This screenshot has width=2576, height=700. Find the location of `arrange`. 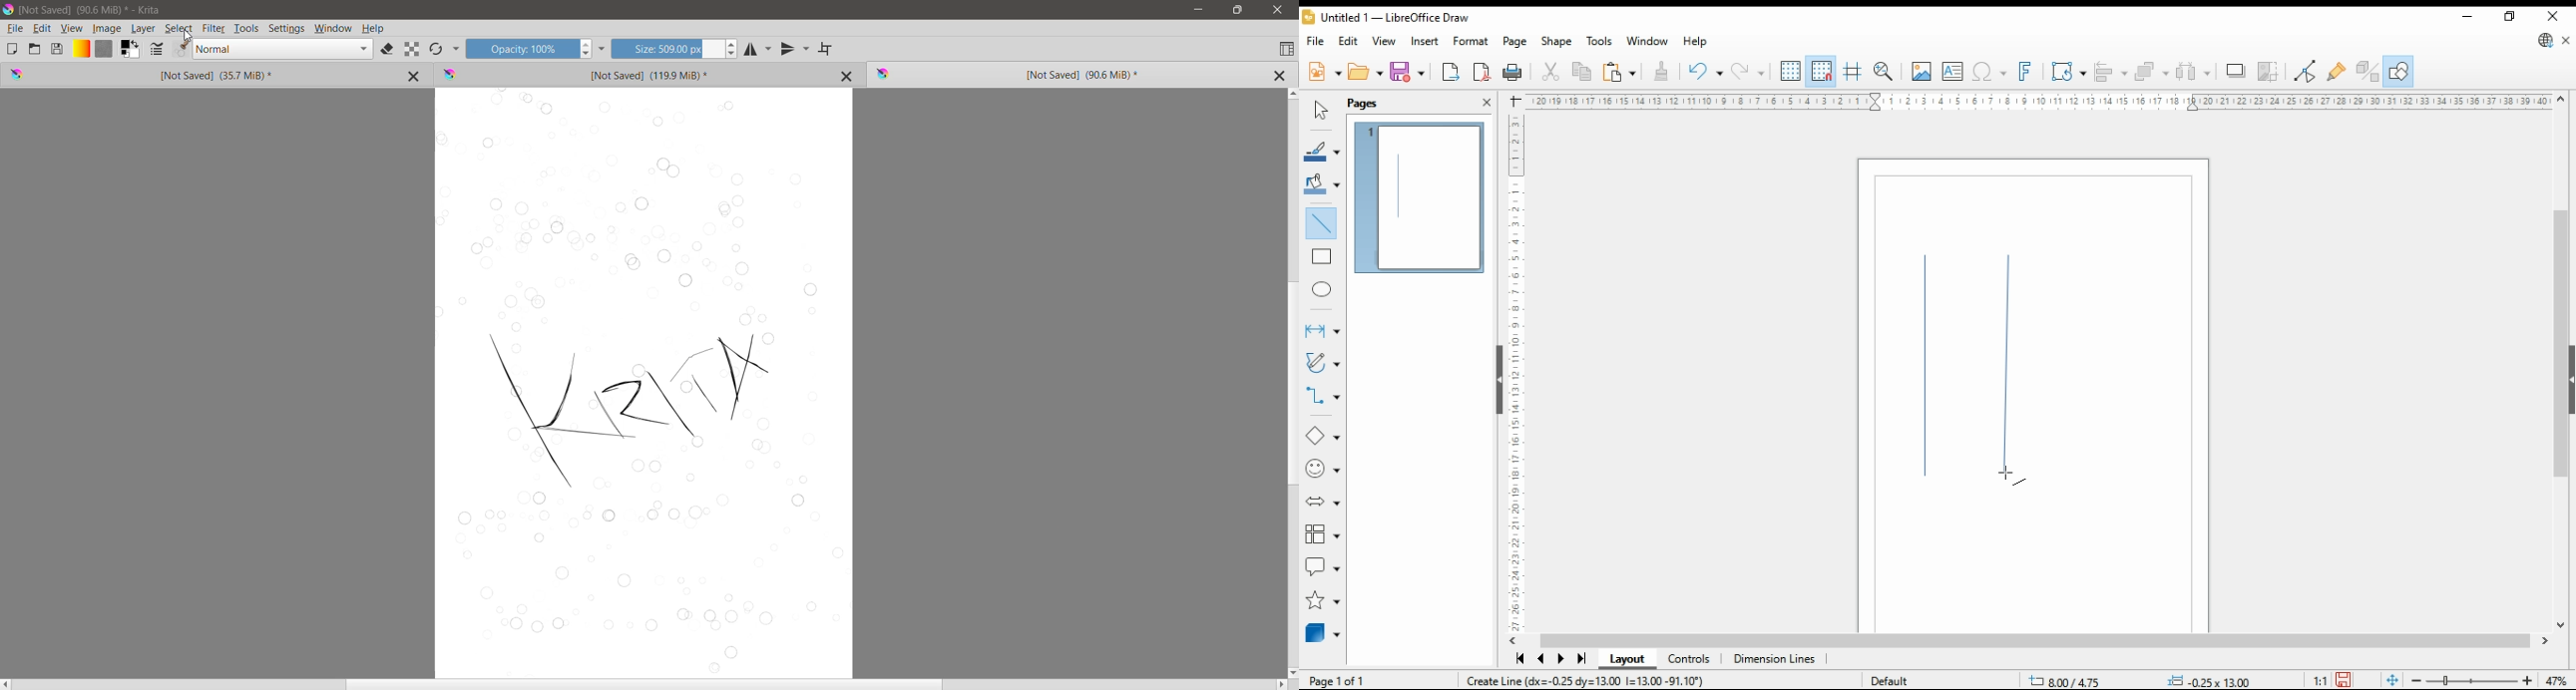

arrange is located at coordinates (2152, 71).